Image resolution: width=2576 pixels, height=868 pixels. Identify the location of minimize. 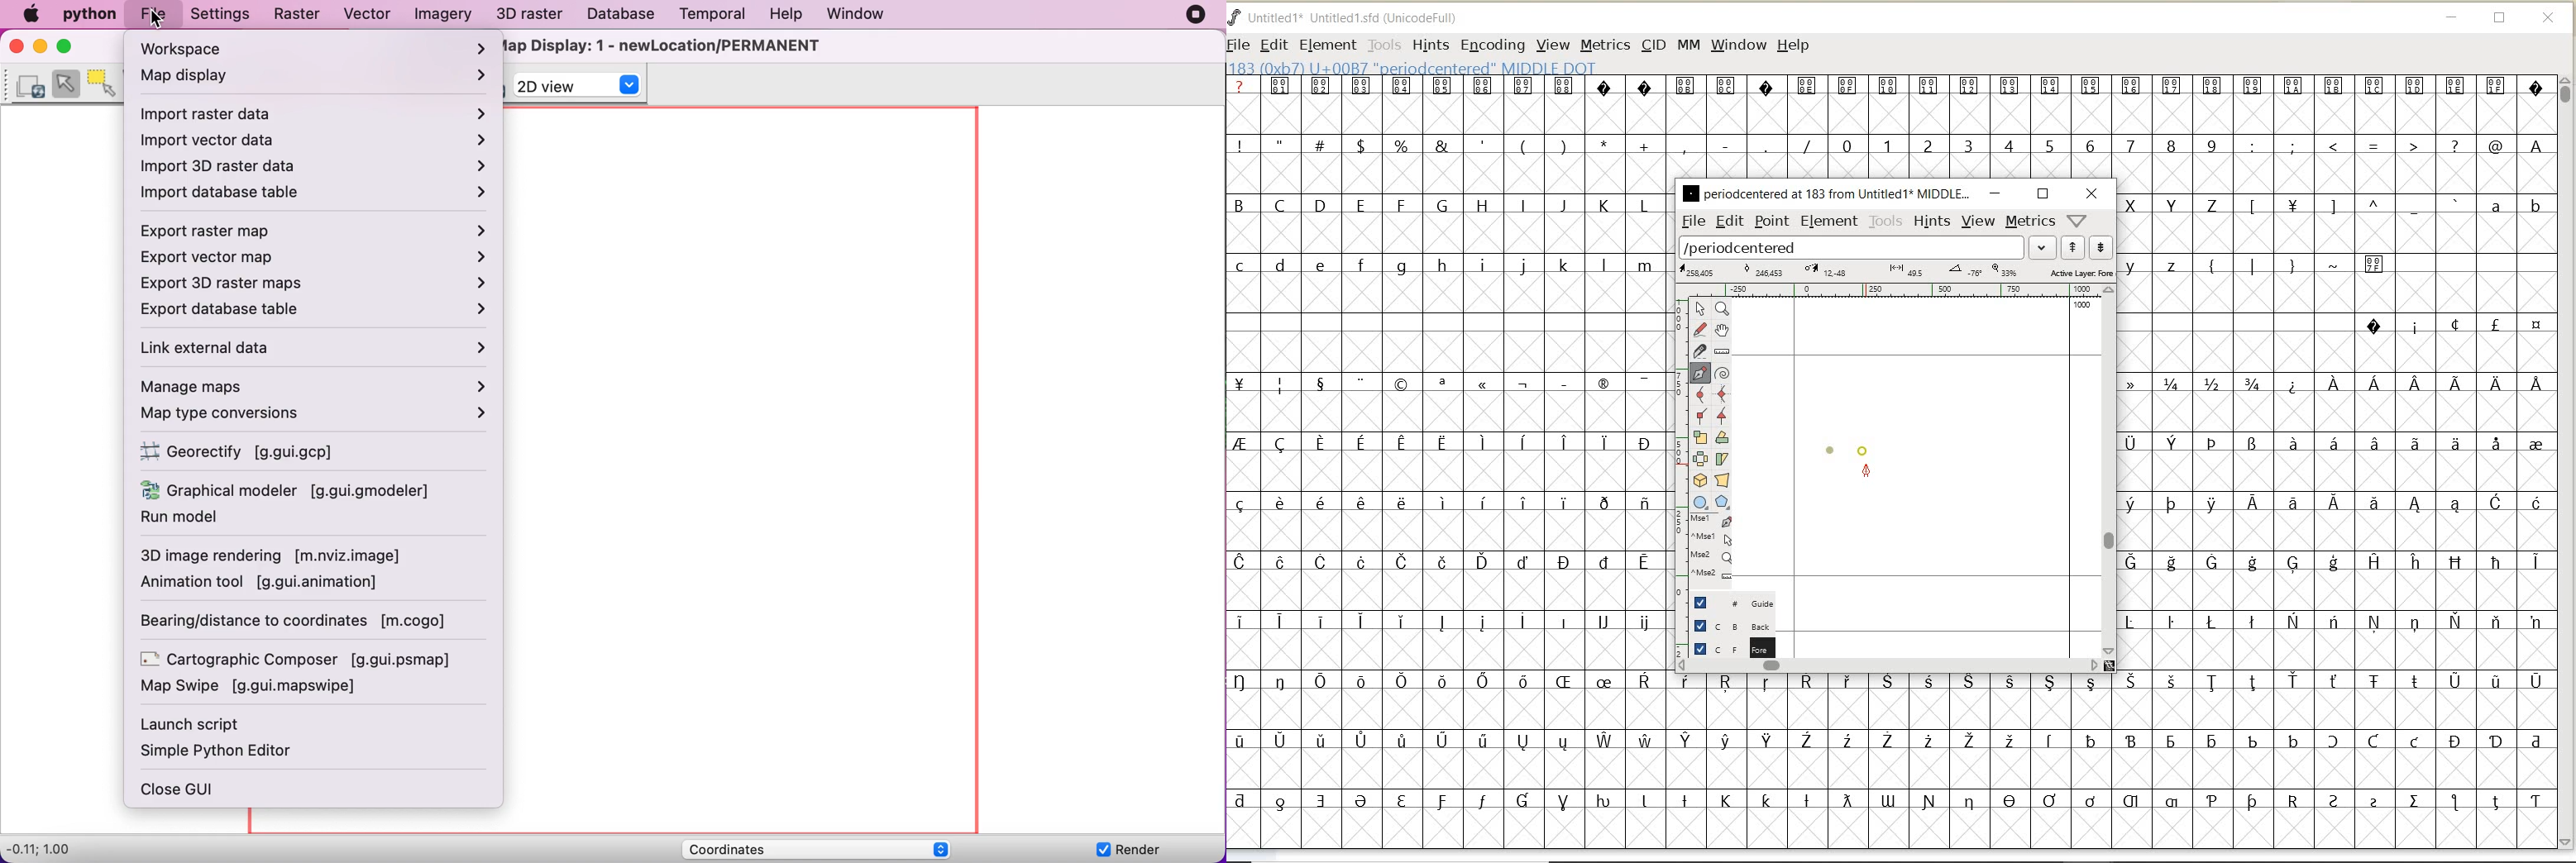
(1995, 193).